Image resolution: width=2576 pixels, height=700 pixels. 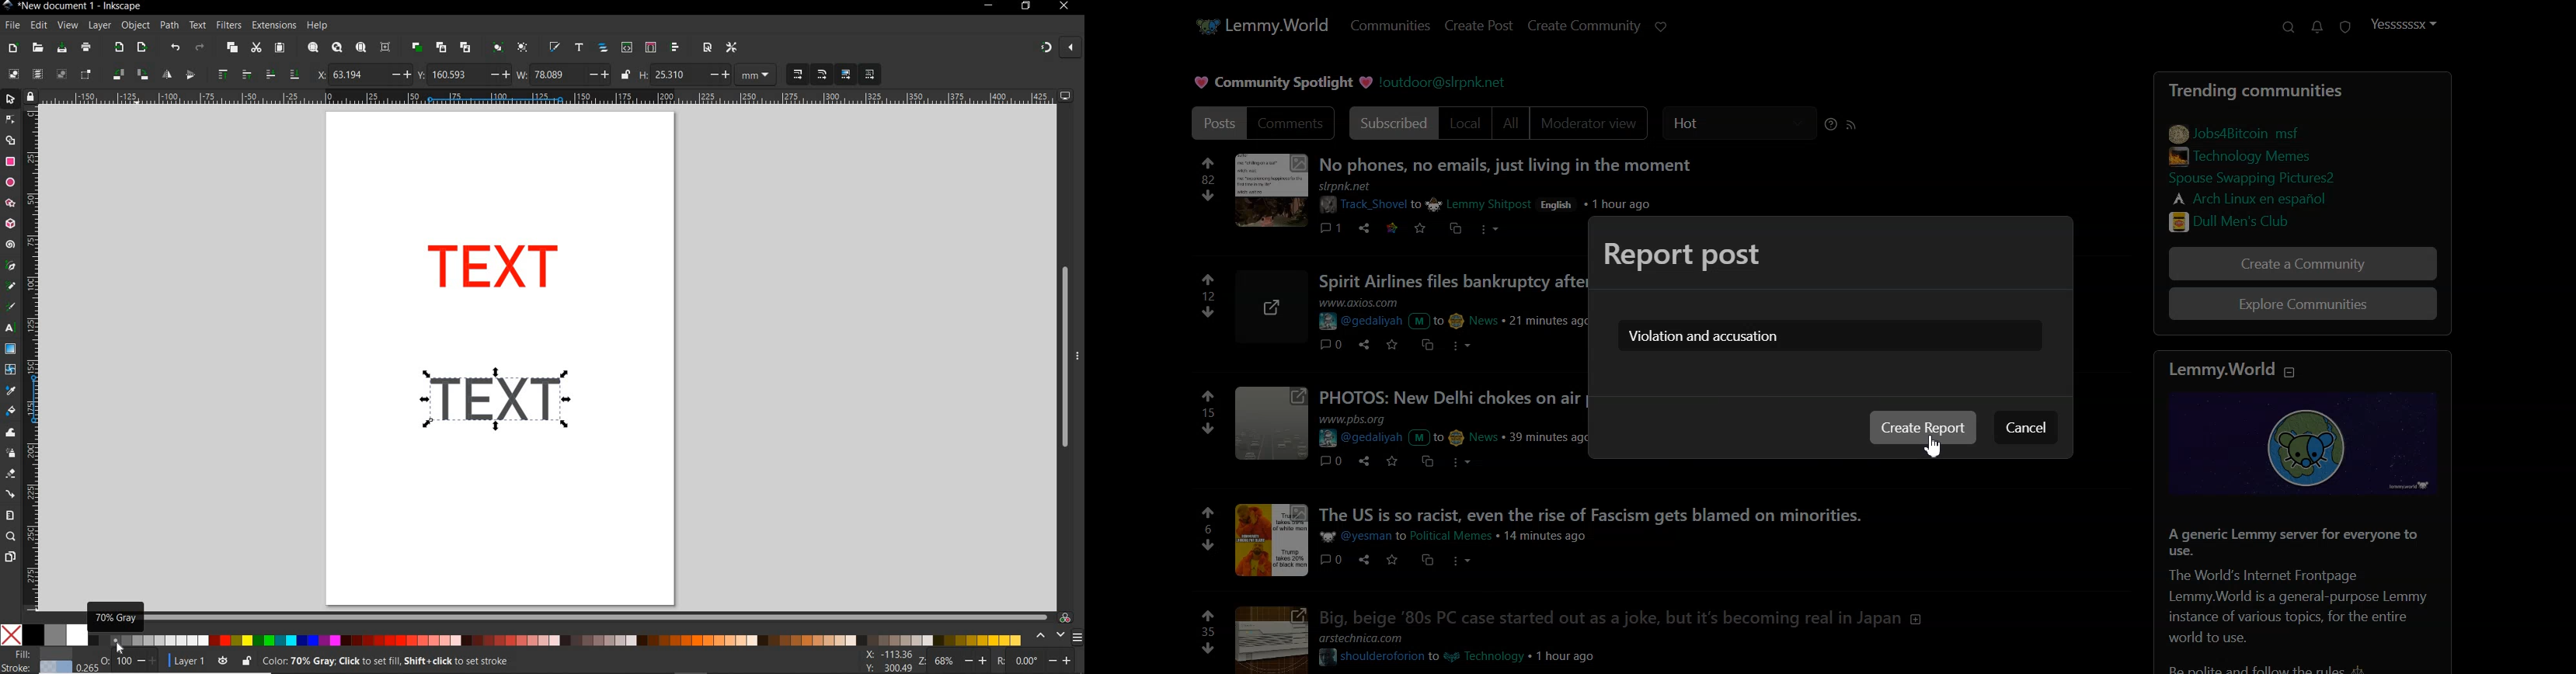 What do you see at coordinates (463, 74) in the screenshot?
I see `vertical coordinate of selection` at bounding box center [463, 74].